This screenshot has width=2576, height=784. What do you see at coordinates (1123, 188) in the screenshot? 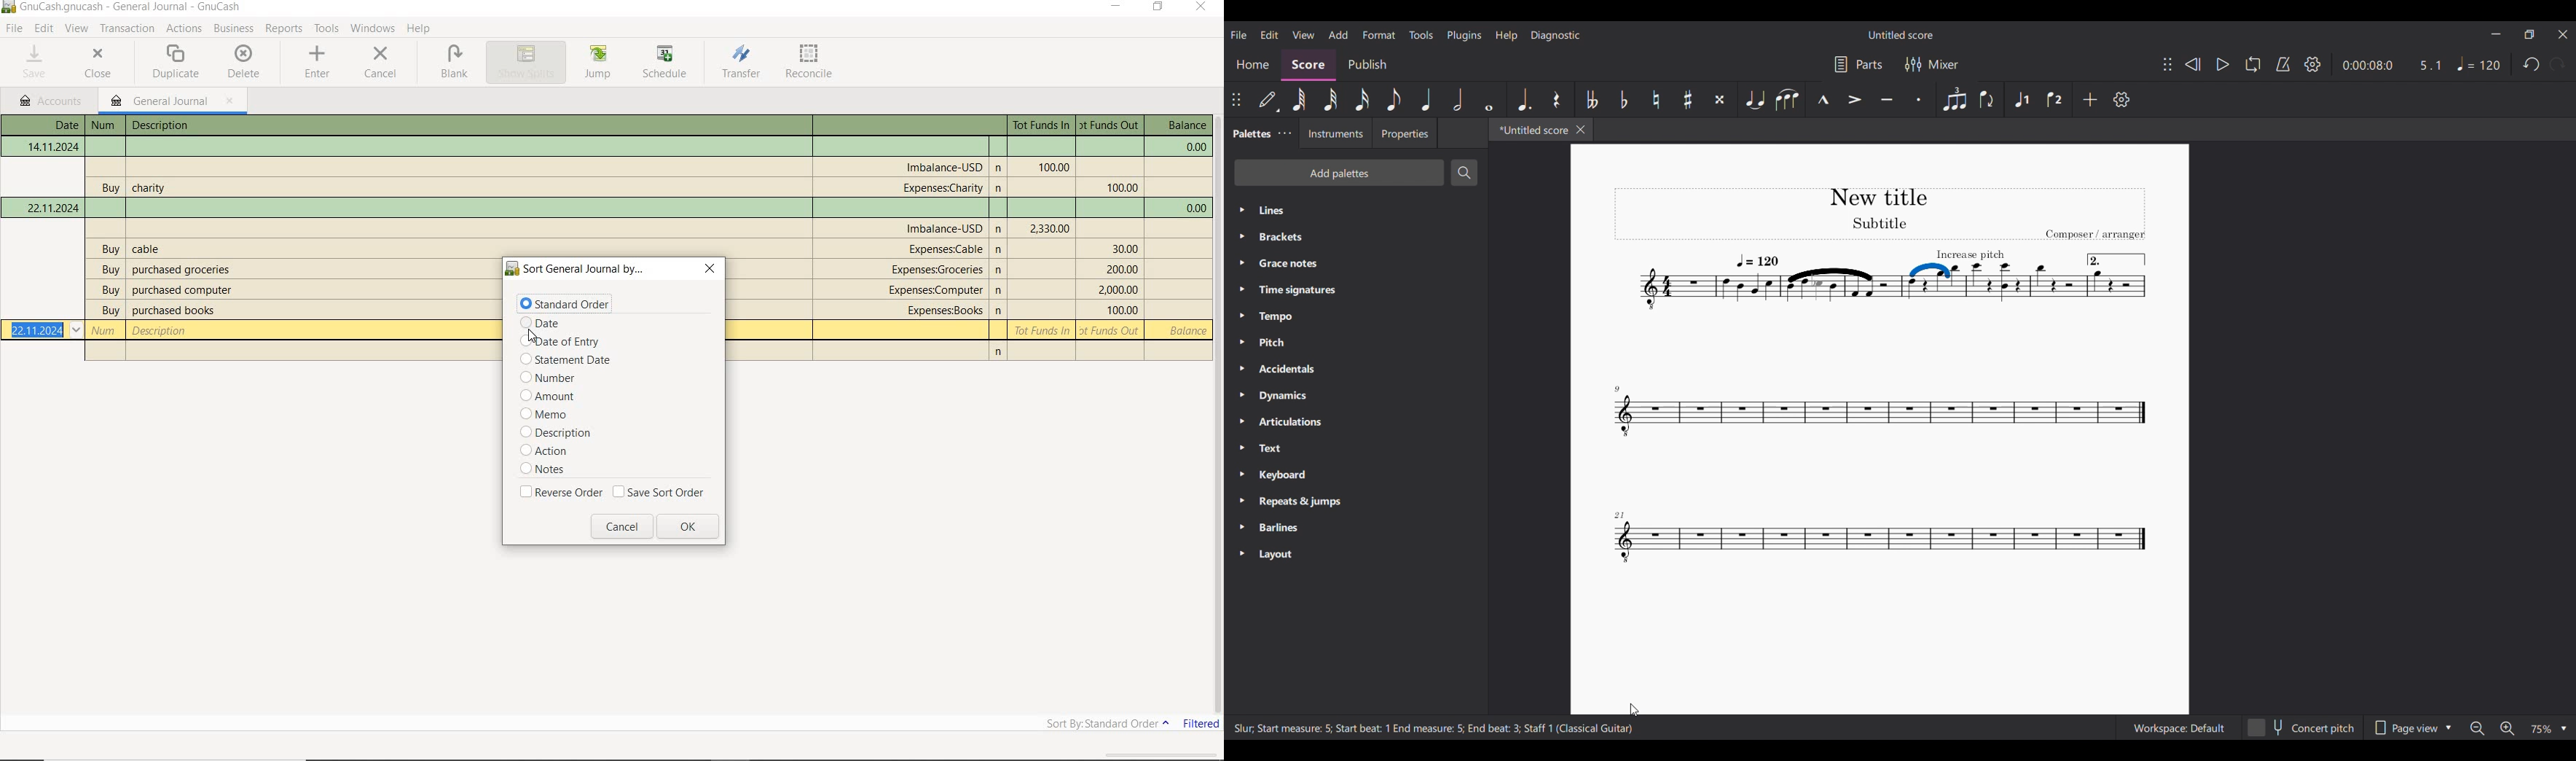
I see `Tot Funds Out` at bounding box center [1123, 188].